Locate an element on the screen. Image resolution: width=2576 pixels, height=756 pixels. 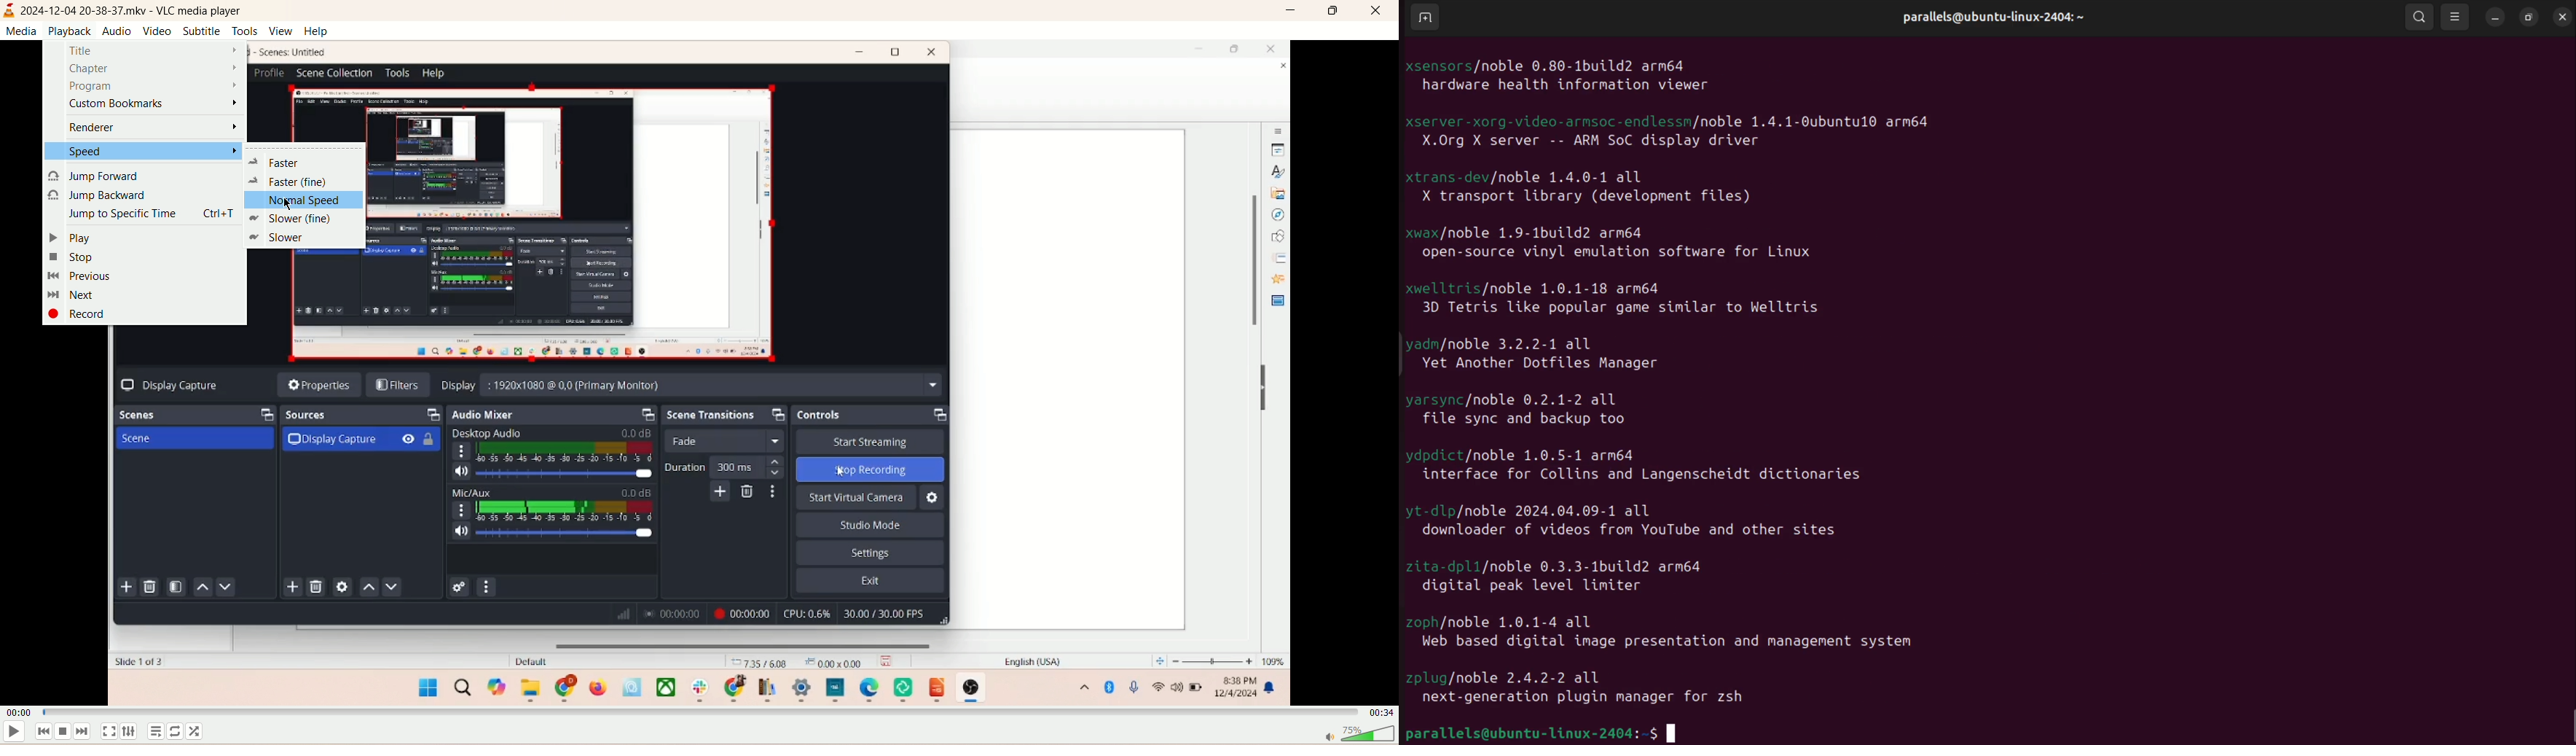
shuffle is located at coordinates (200, 730).